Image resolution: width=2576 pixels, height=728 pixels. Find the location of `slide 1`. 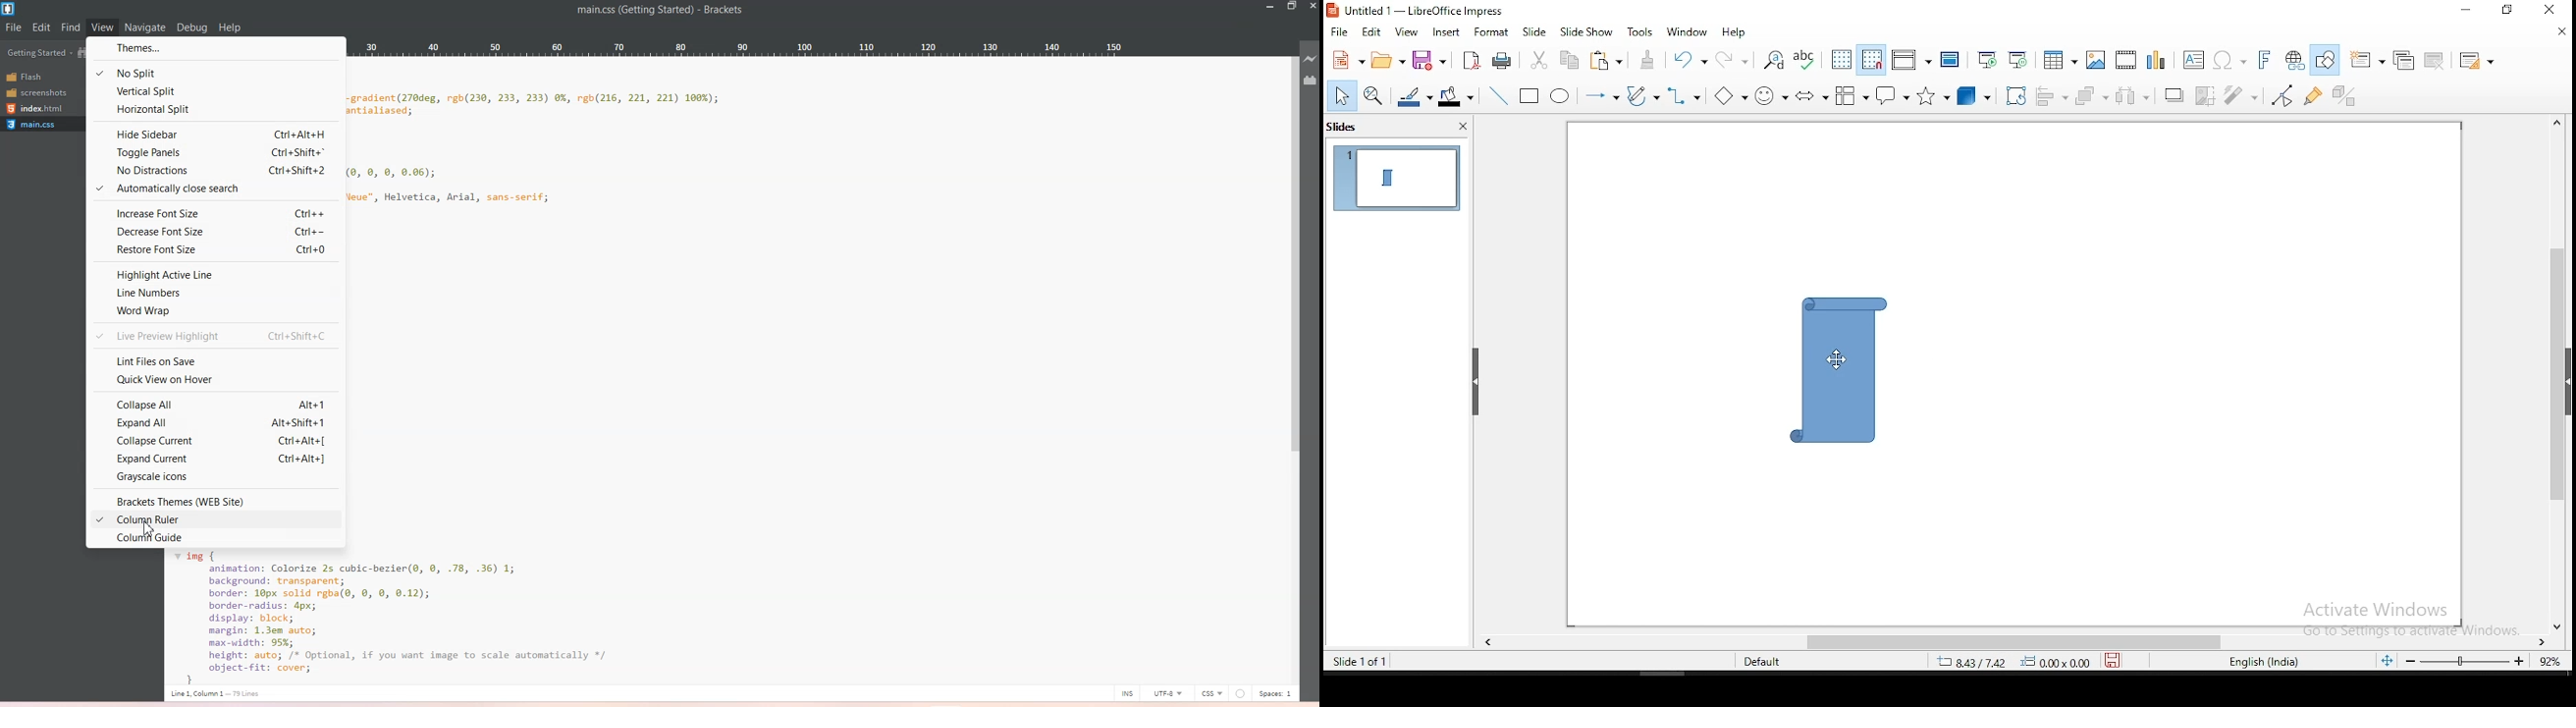

slide 1 is located at coordinates (1397, 181).